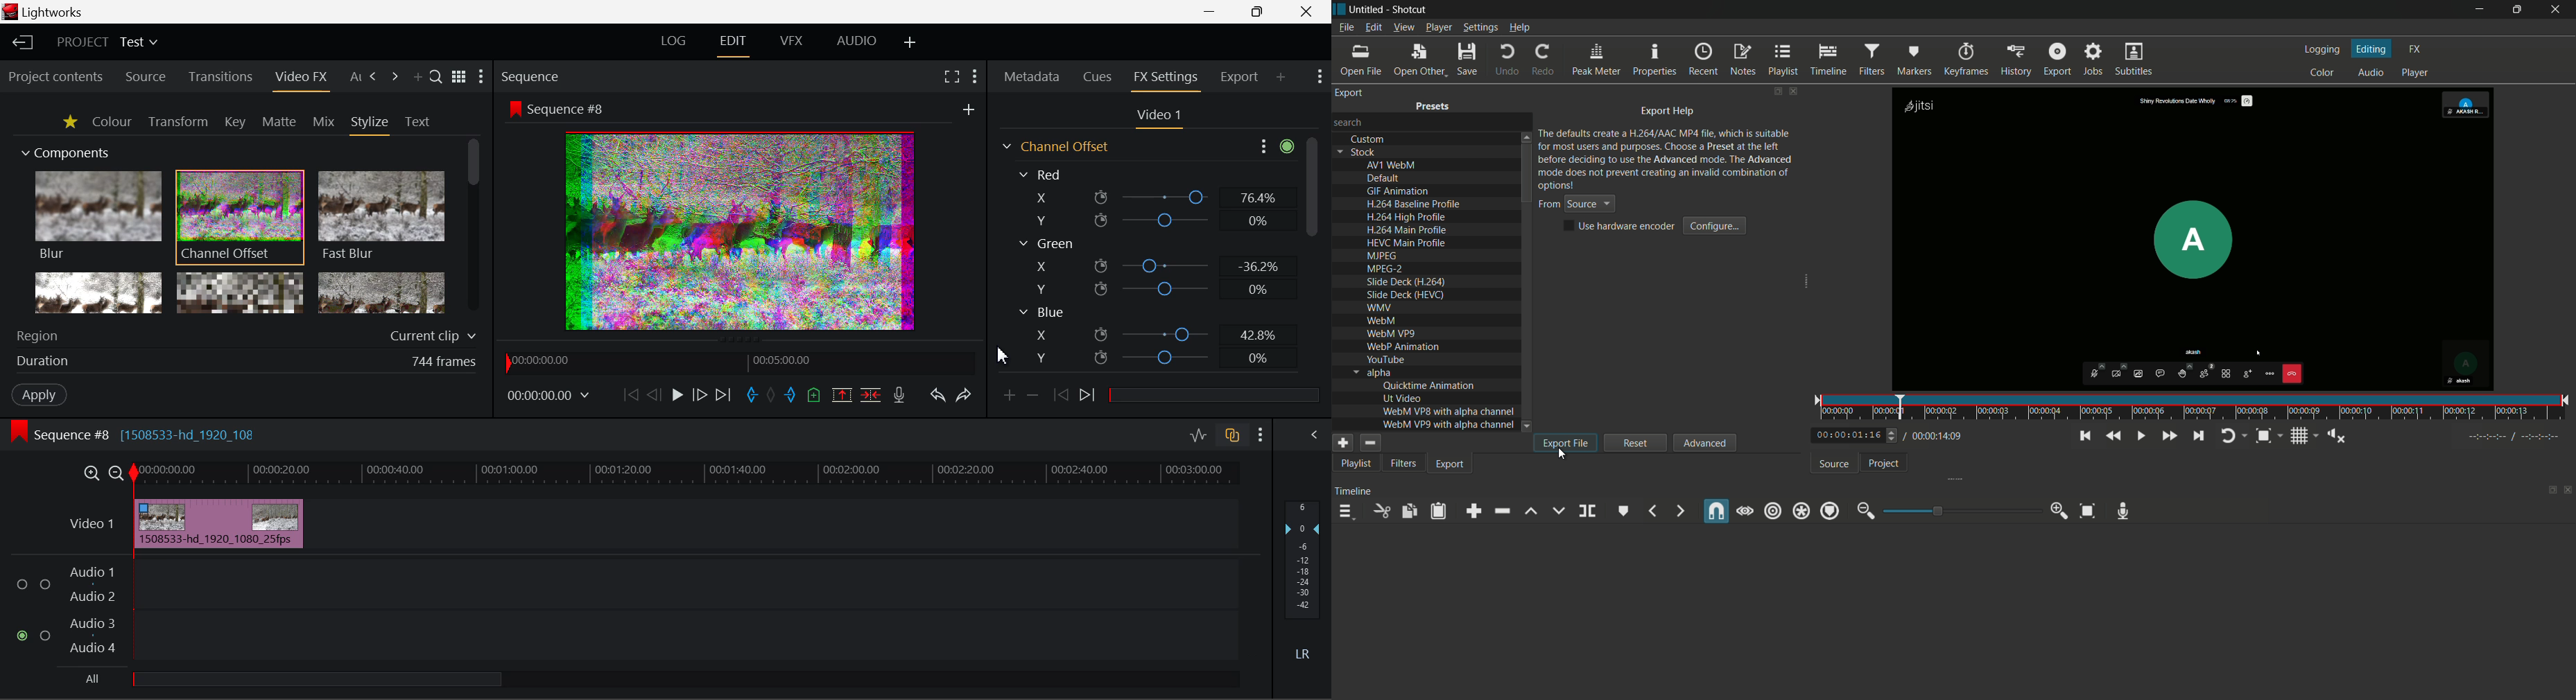  Describe the element at coordinates (1832, 464) in the screenshot. I see `source` at that location.